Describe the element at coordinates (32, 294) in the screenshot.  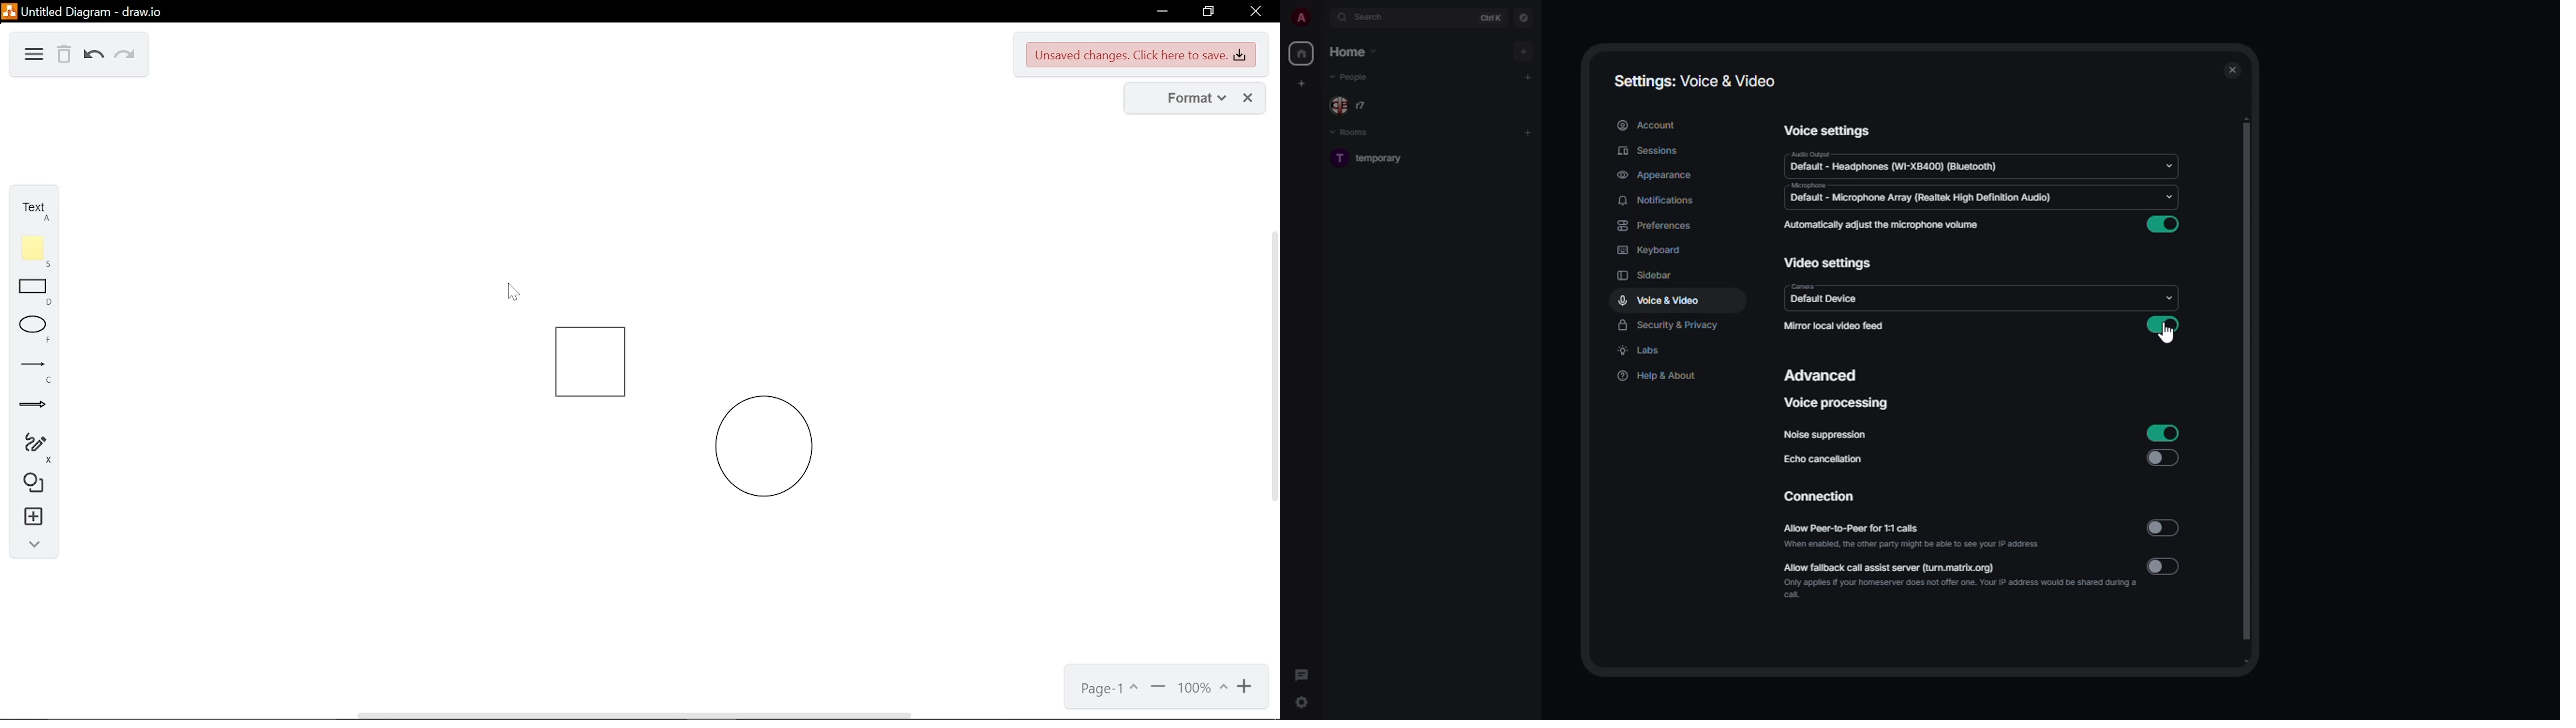
I see `rectangle` at that location.